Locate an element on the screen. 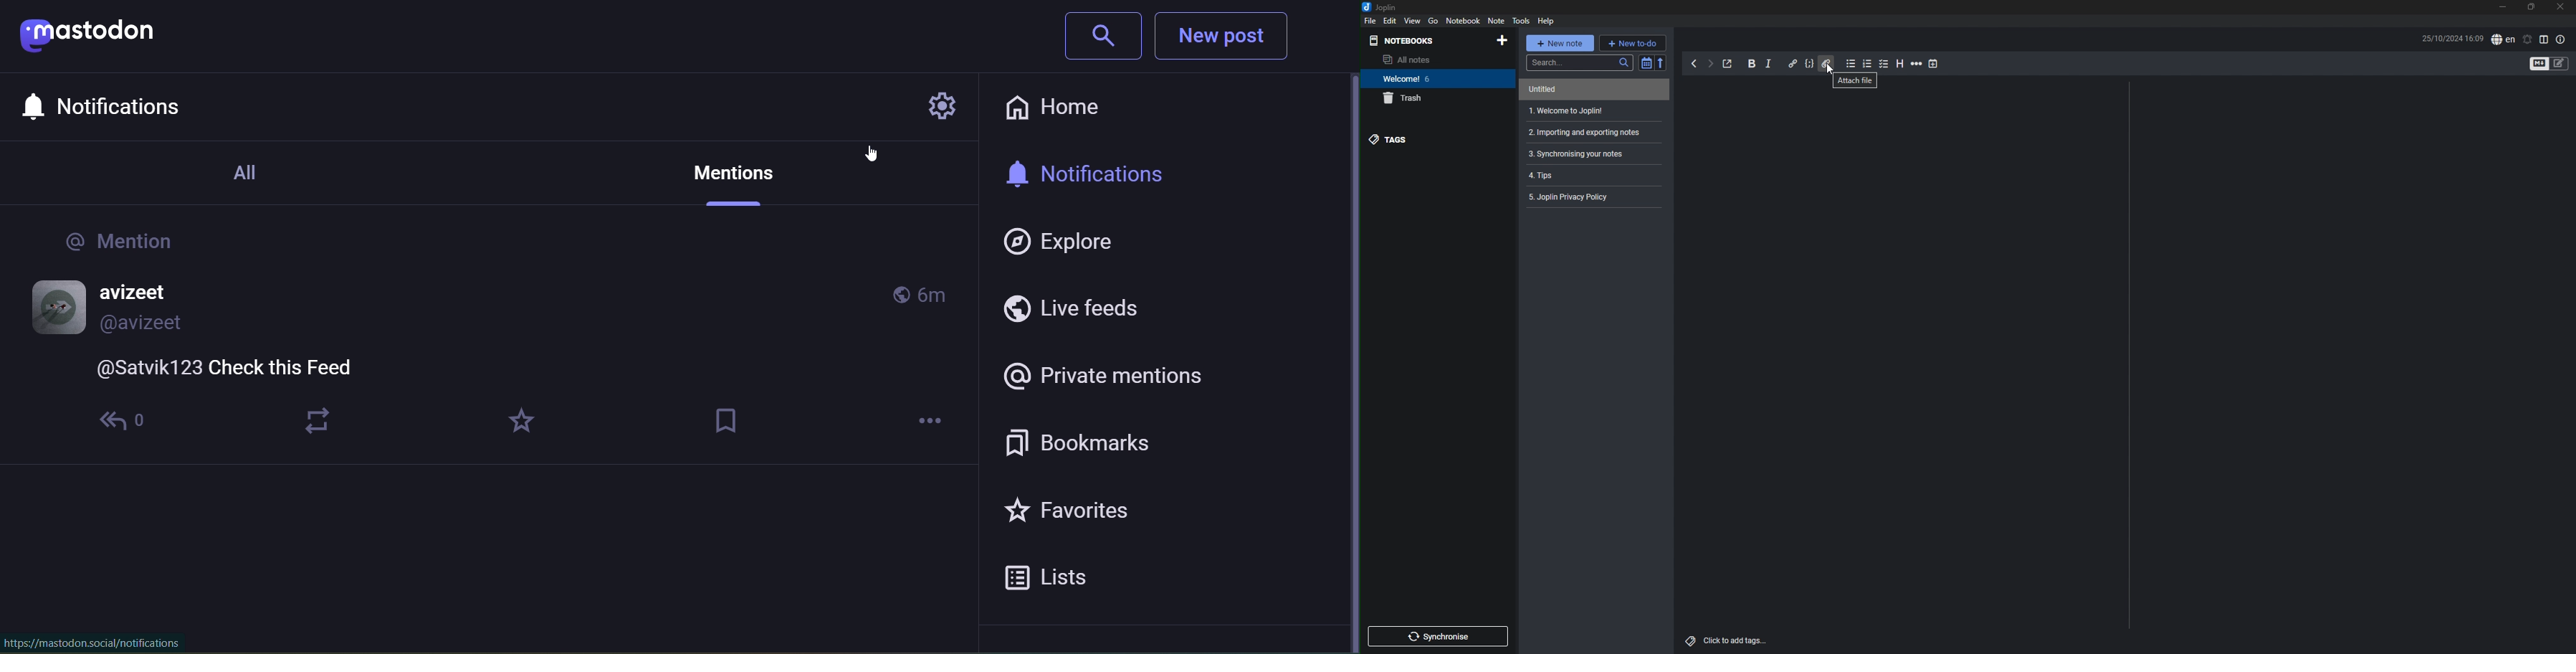 The image size is (2576, 672). avizeet is located at coordinates (137, 286).